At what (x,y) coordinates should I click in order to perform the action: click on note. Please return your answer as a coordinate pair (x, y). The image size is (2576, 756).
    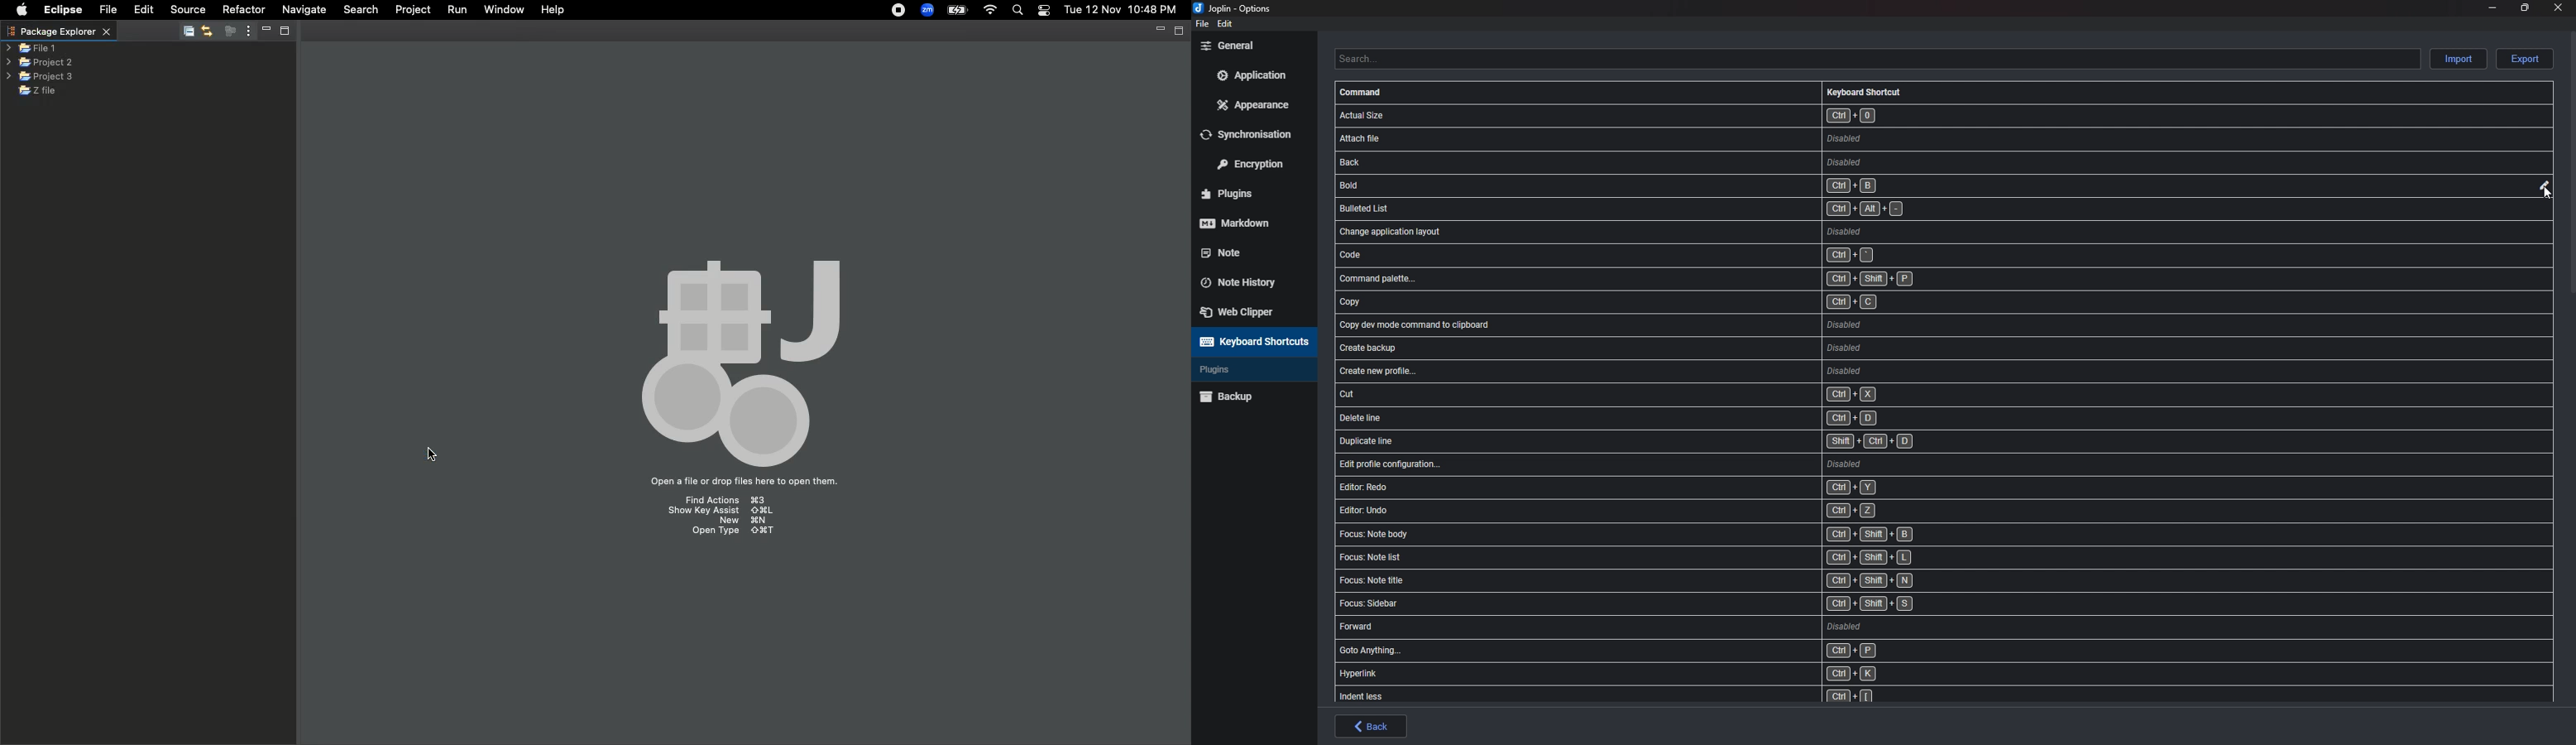
    Looking at the image, I should click on (1245, 251).